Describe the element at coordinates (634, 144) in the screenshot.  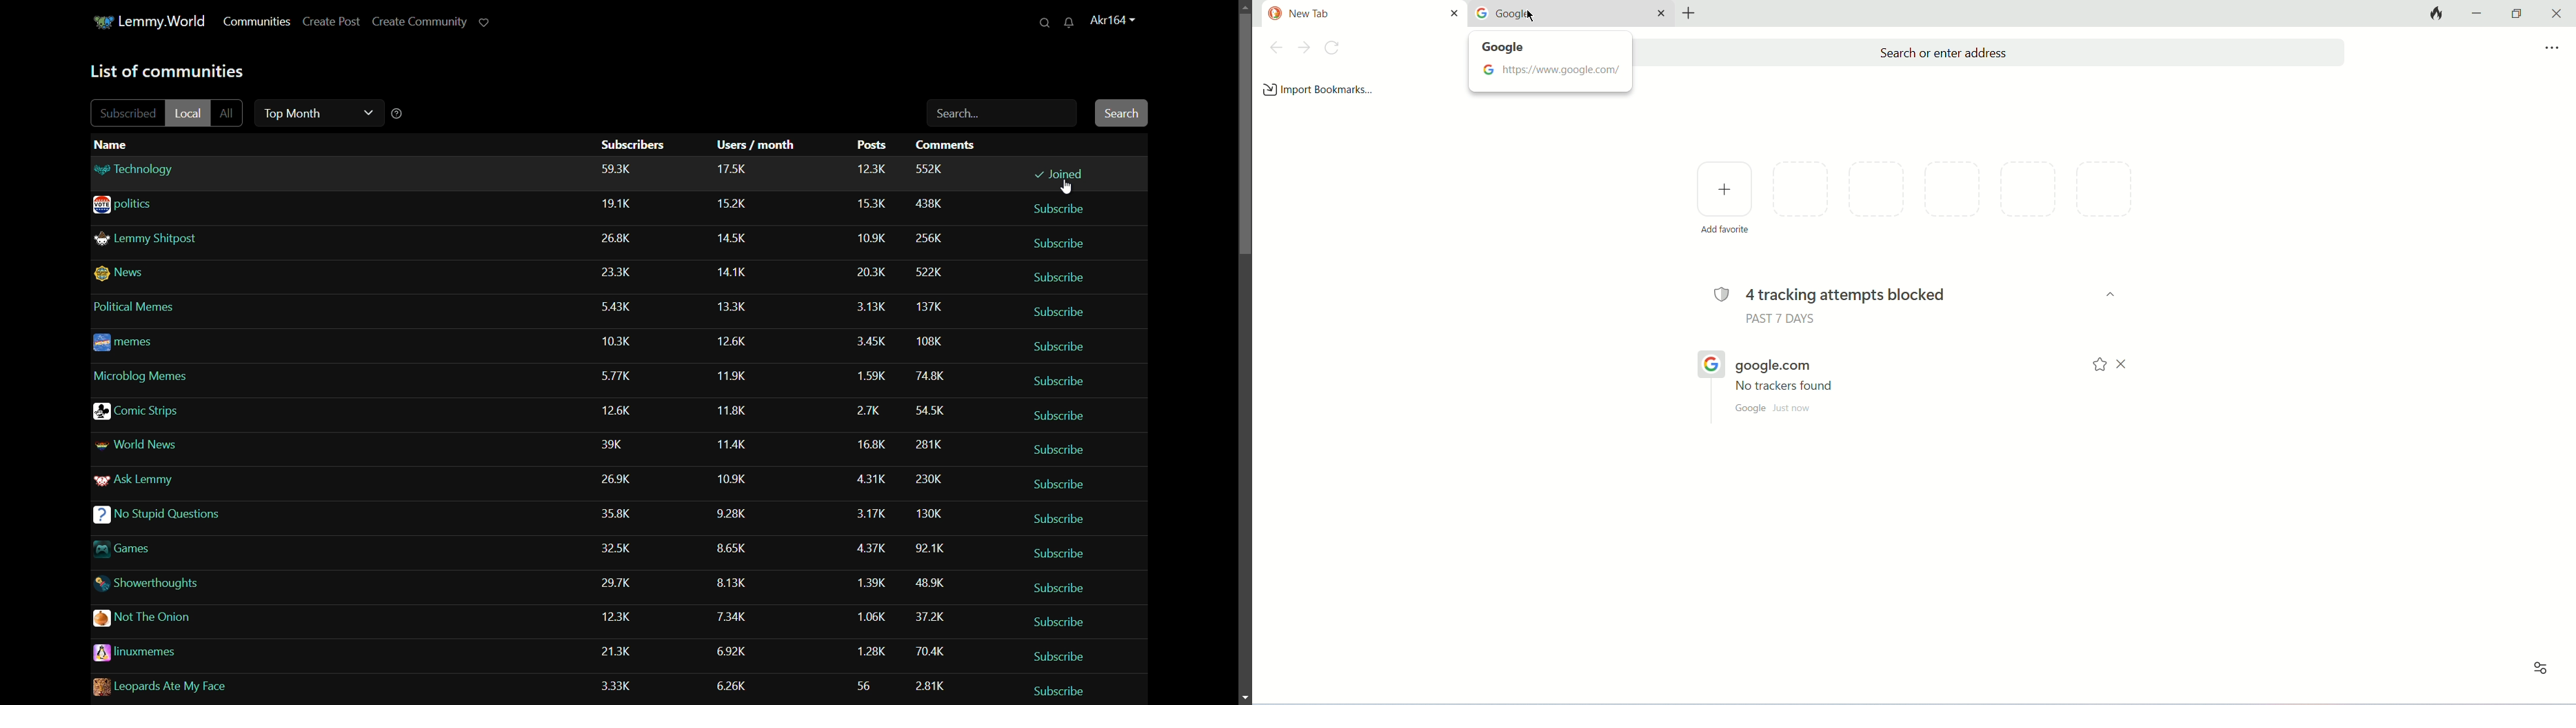
I see `subscribers` at that location.